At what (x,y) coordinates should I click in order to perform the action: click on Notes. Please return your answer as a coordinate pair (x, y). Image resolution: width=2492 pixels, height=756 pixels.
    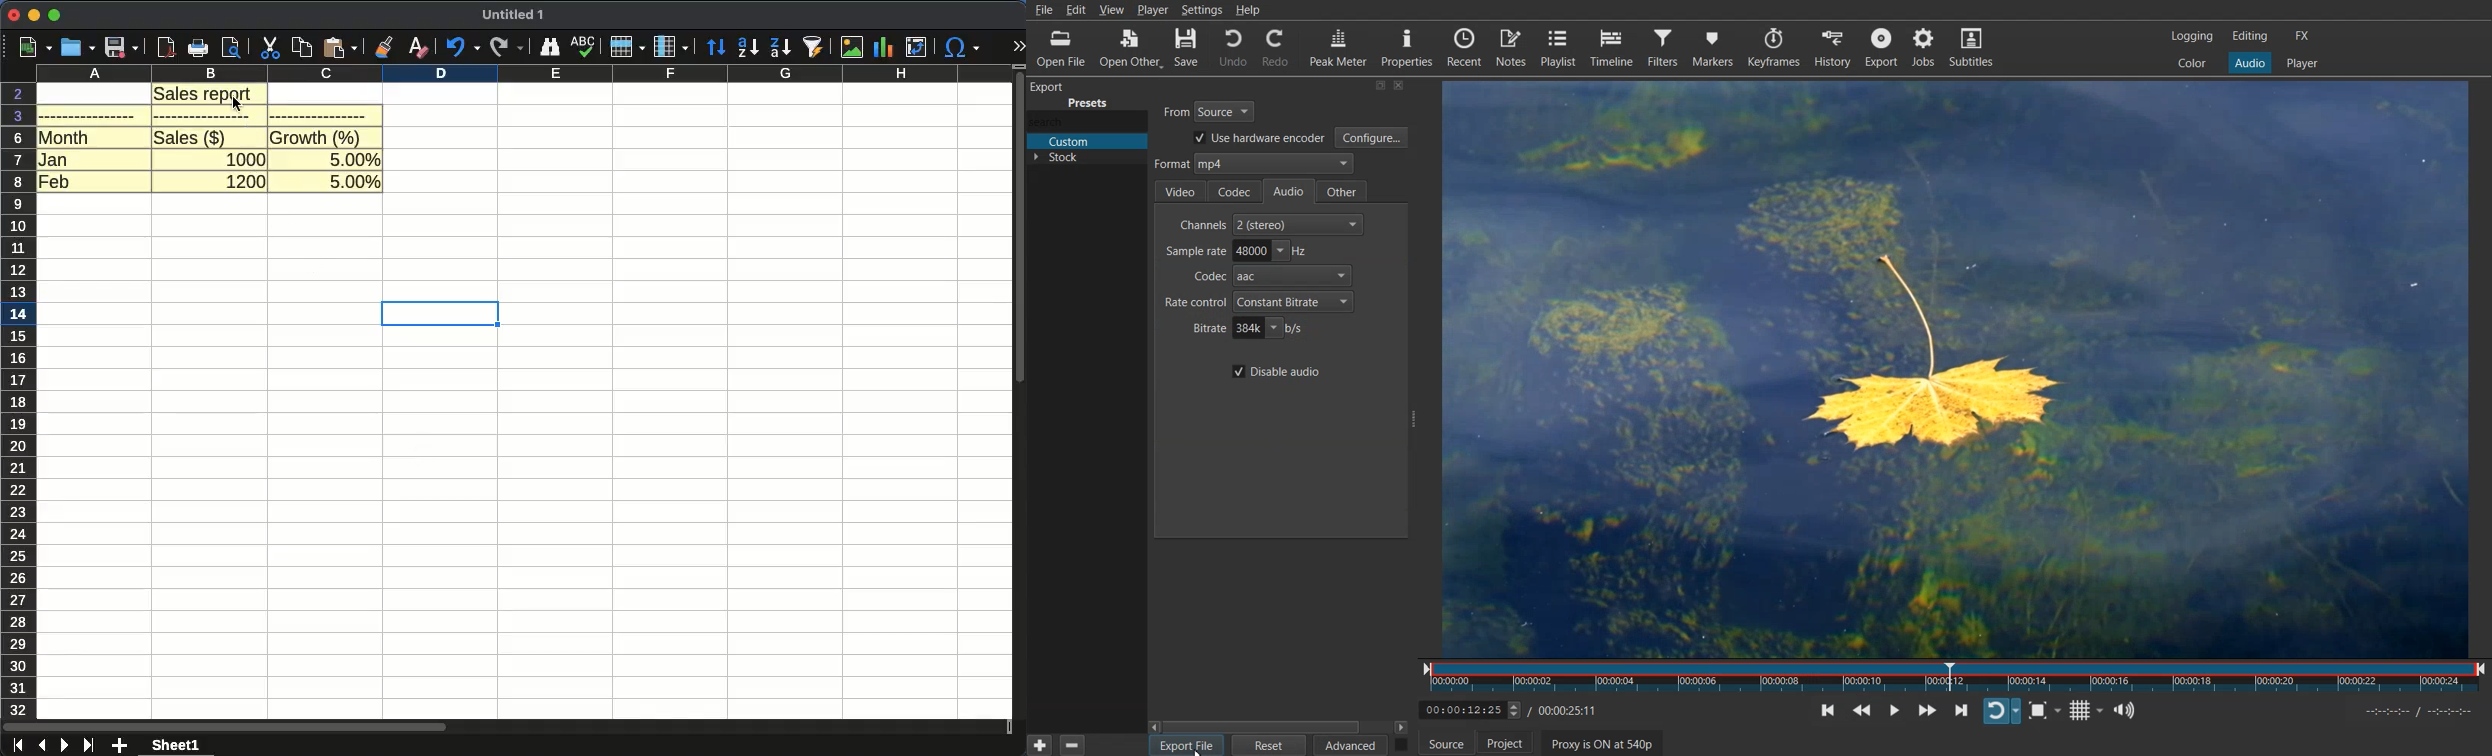
    Looking at the image, I should click on (1512, 47).